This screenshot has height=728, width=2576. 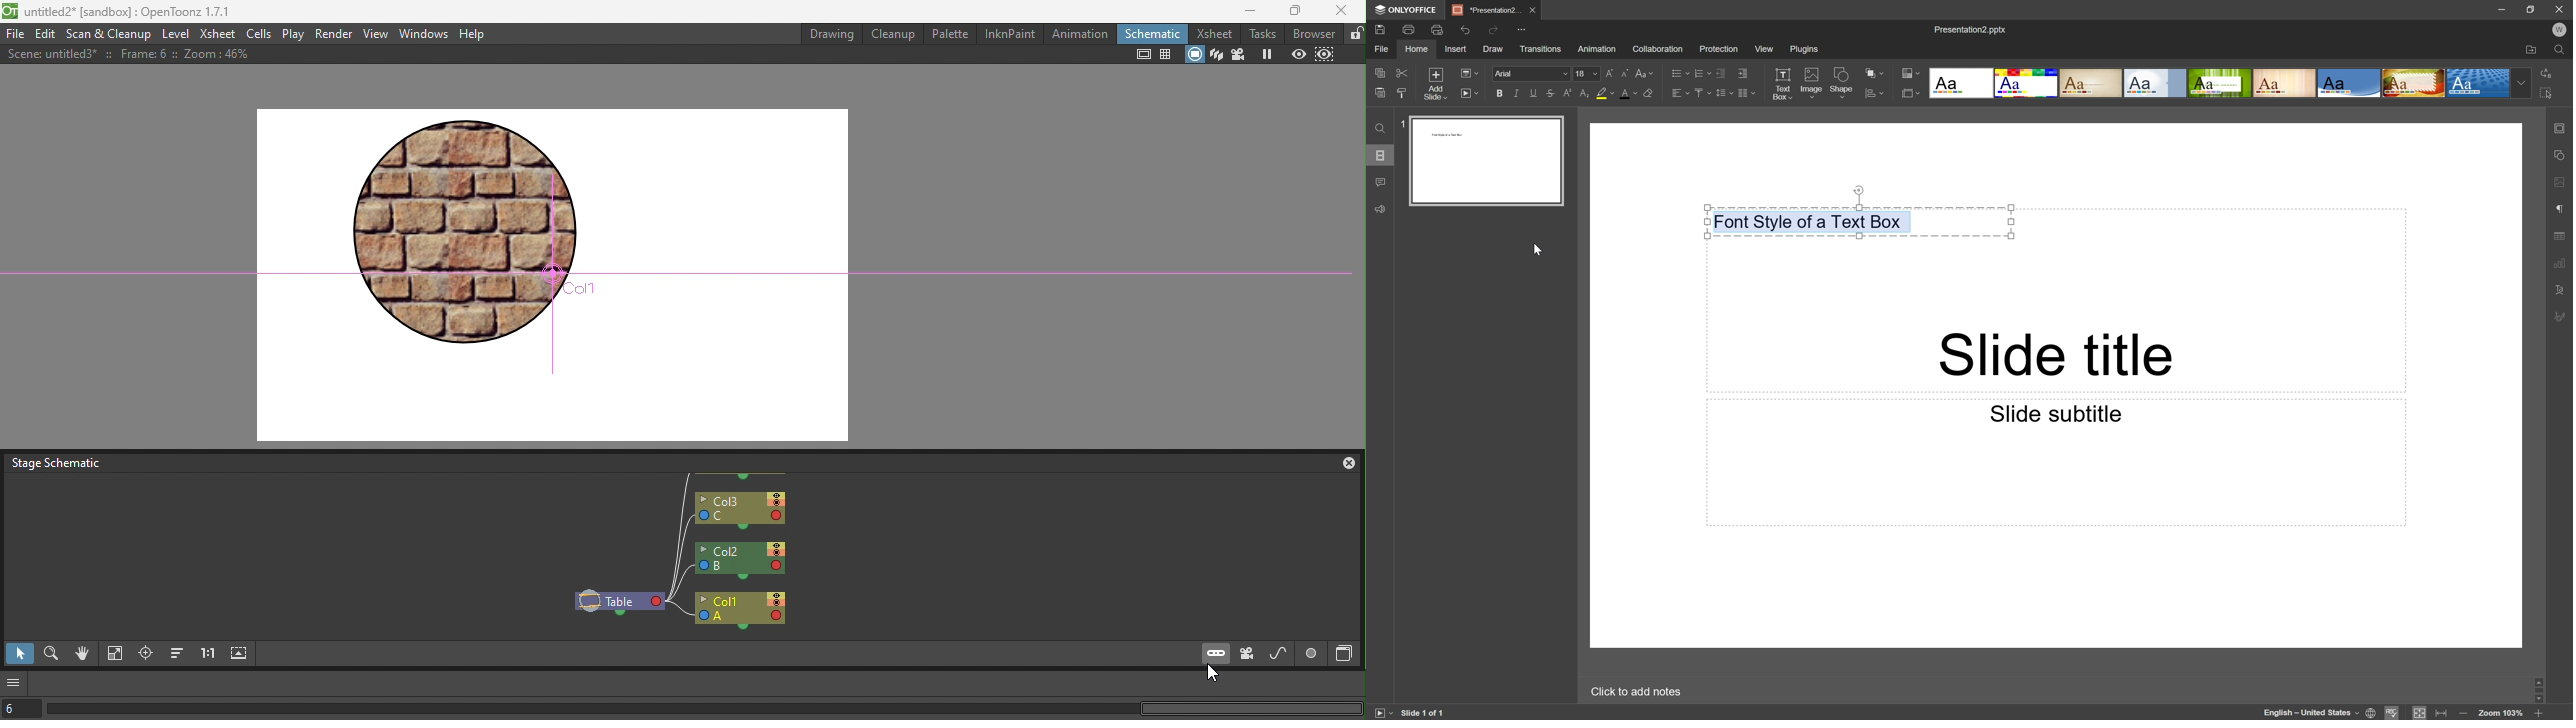 What do you see at coordinates (1270, 54) in the screenshot?
I see `Freeze` at bounding box center [1270, 54].